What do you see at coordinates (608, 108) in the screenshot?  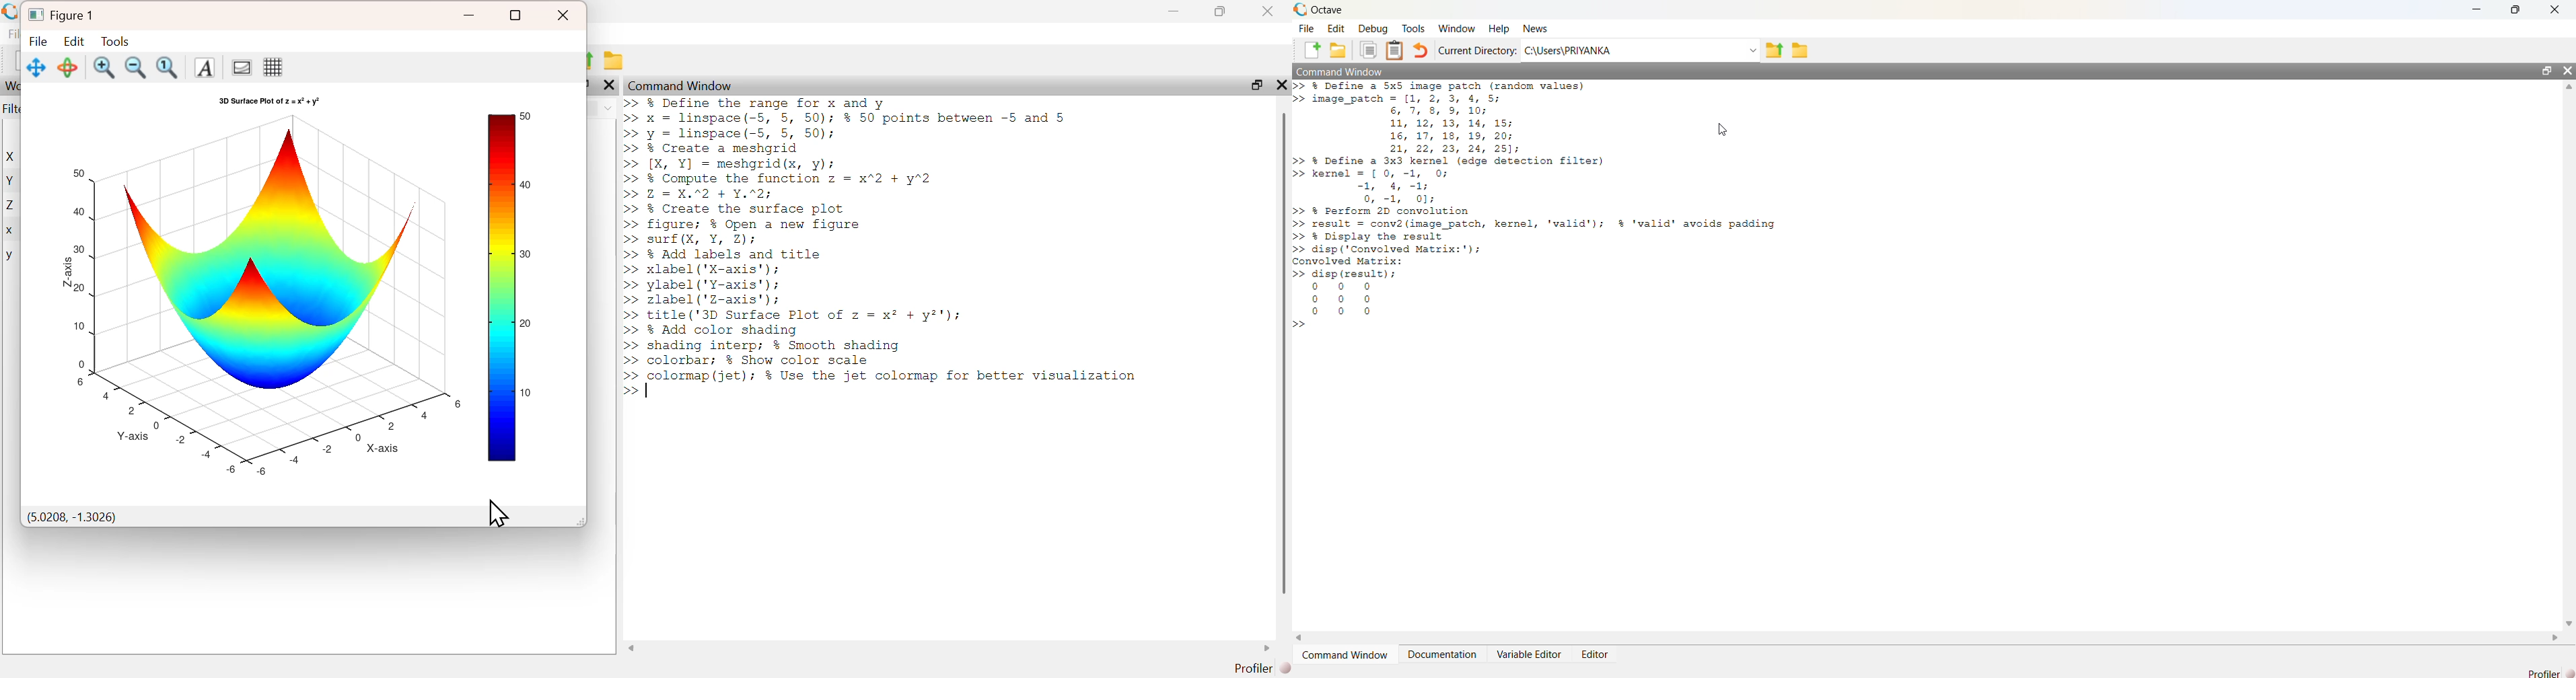 I see `dropdown` at bounding box center [608, 108].